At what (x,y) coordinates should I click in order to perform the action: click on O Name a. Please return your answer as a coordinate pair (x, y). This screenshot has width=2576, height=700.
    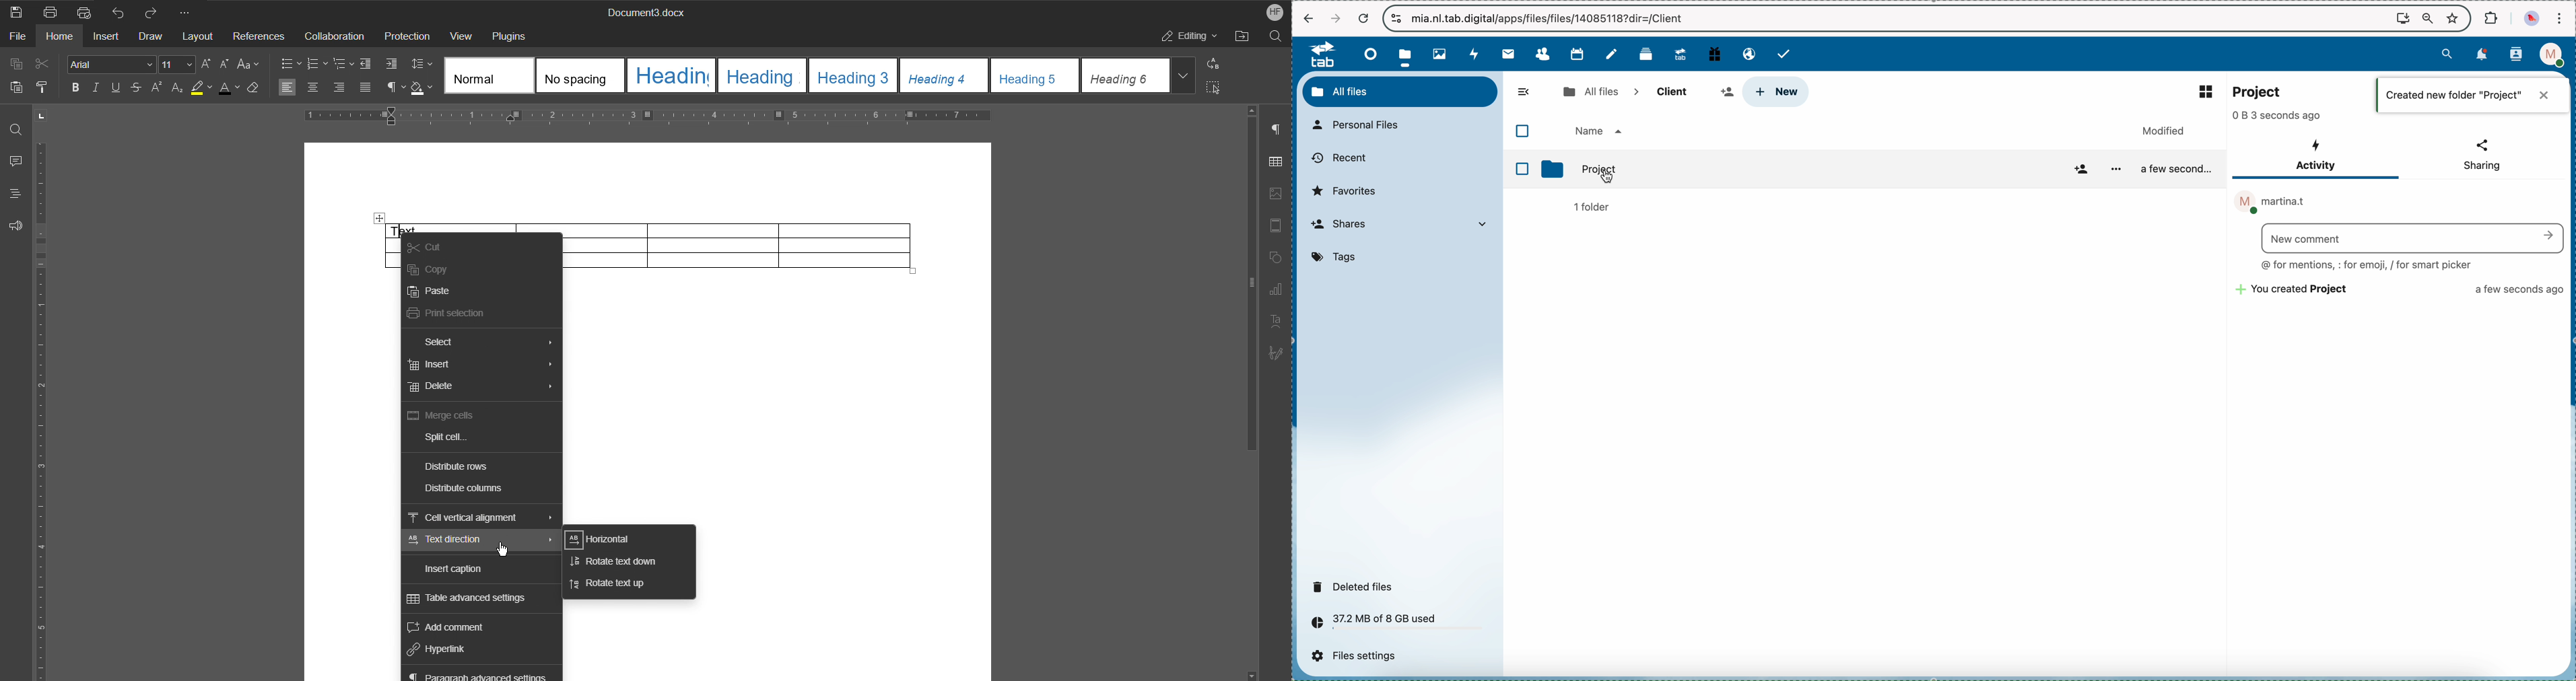
    Looking at the image, I should click on (1602, 131).